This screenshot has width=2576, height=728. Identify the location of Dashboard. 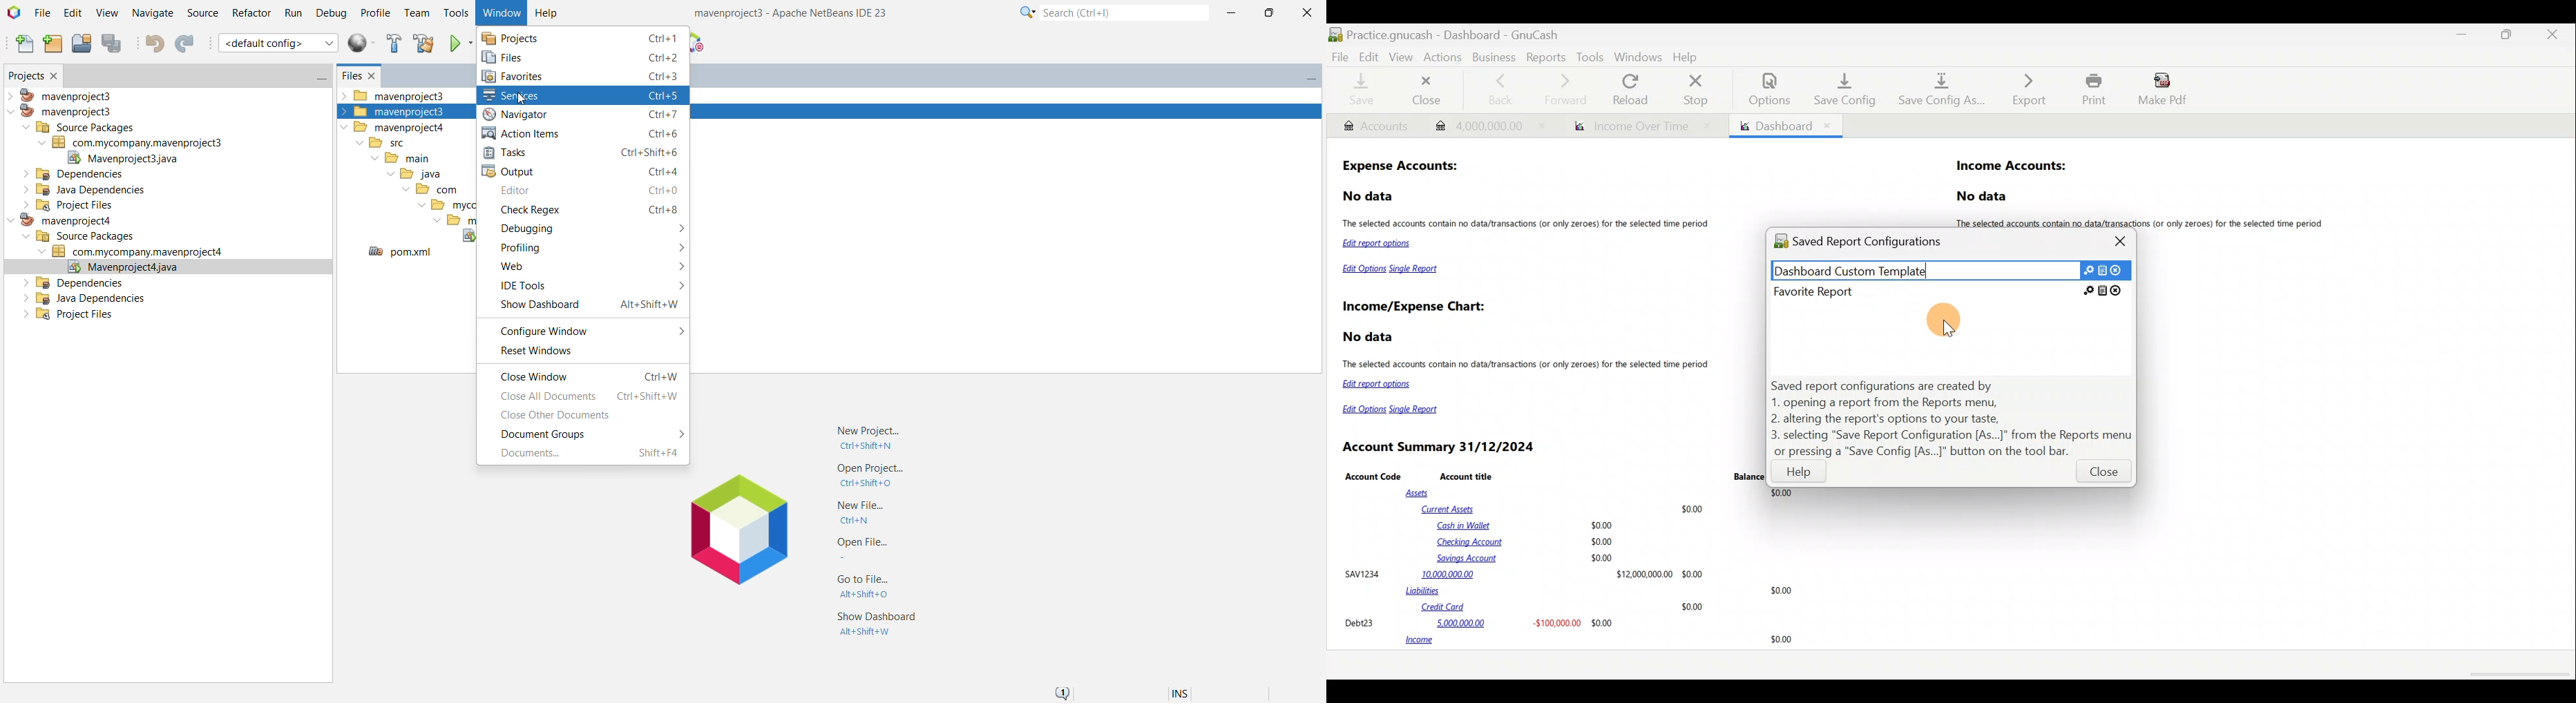
(1785, 126).